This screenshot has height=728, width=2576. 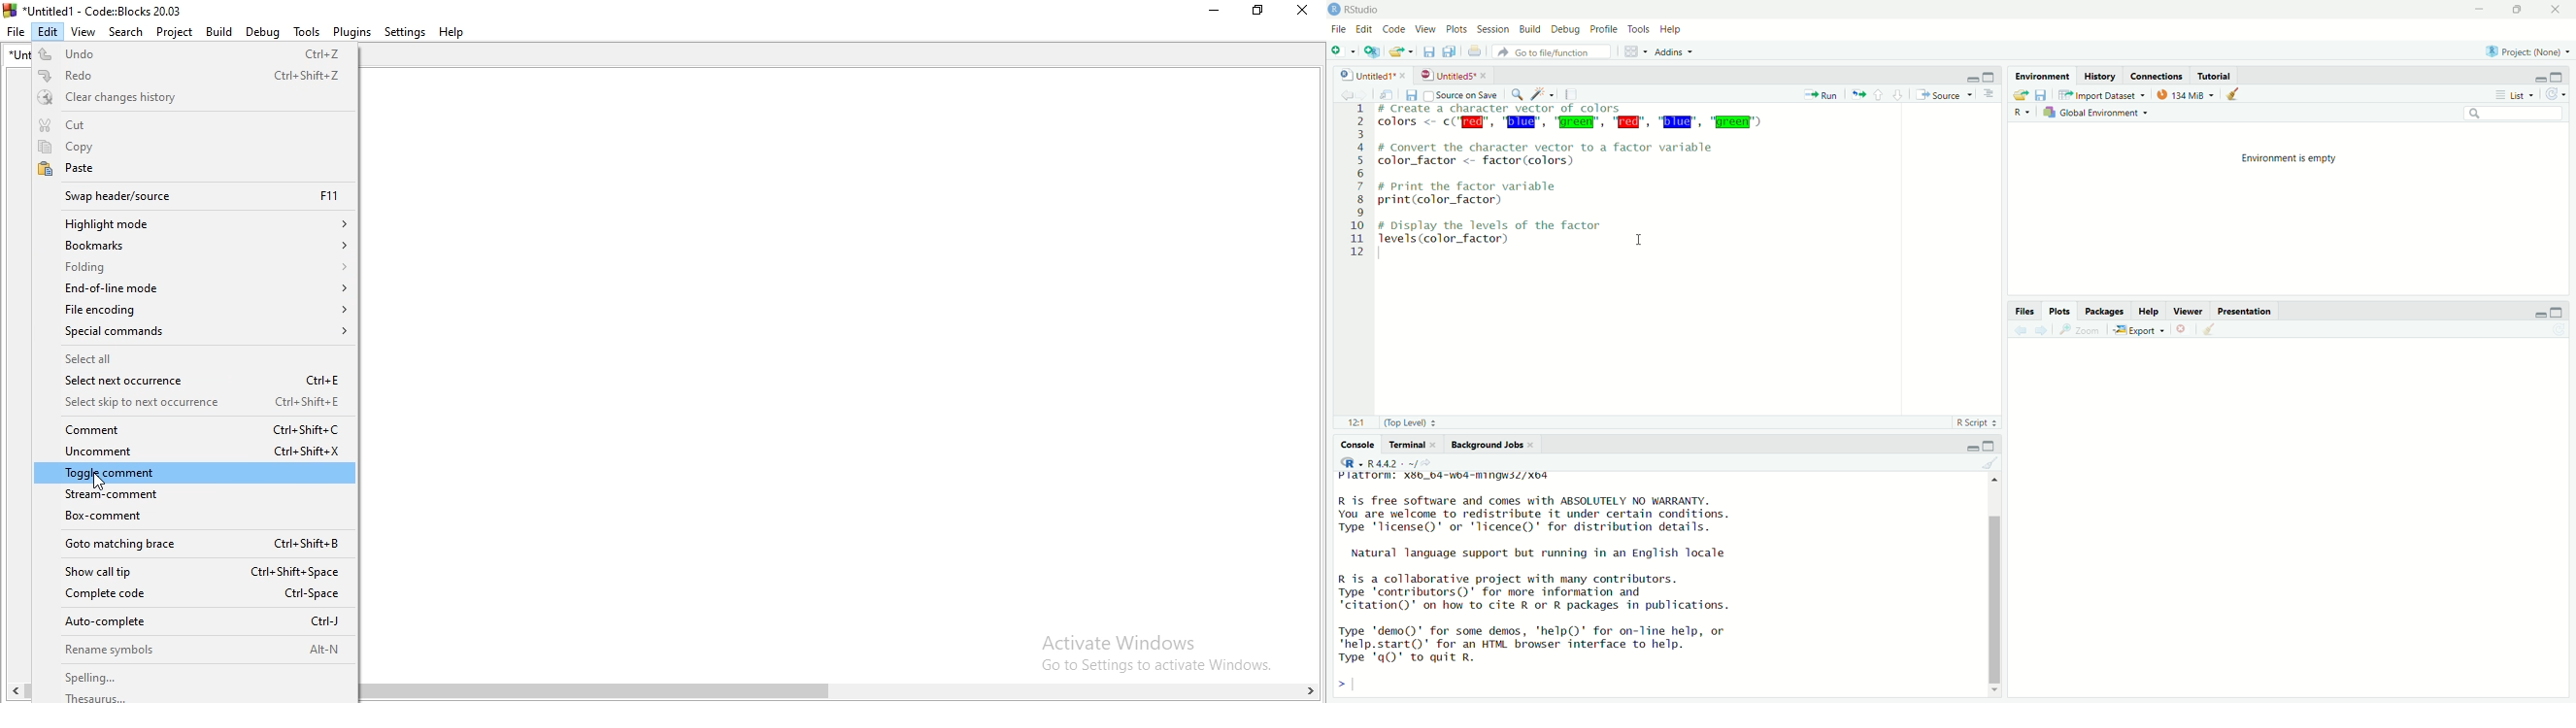 I want to click on Presentation, so click(x=2245, y=310).